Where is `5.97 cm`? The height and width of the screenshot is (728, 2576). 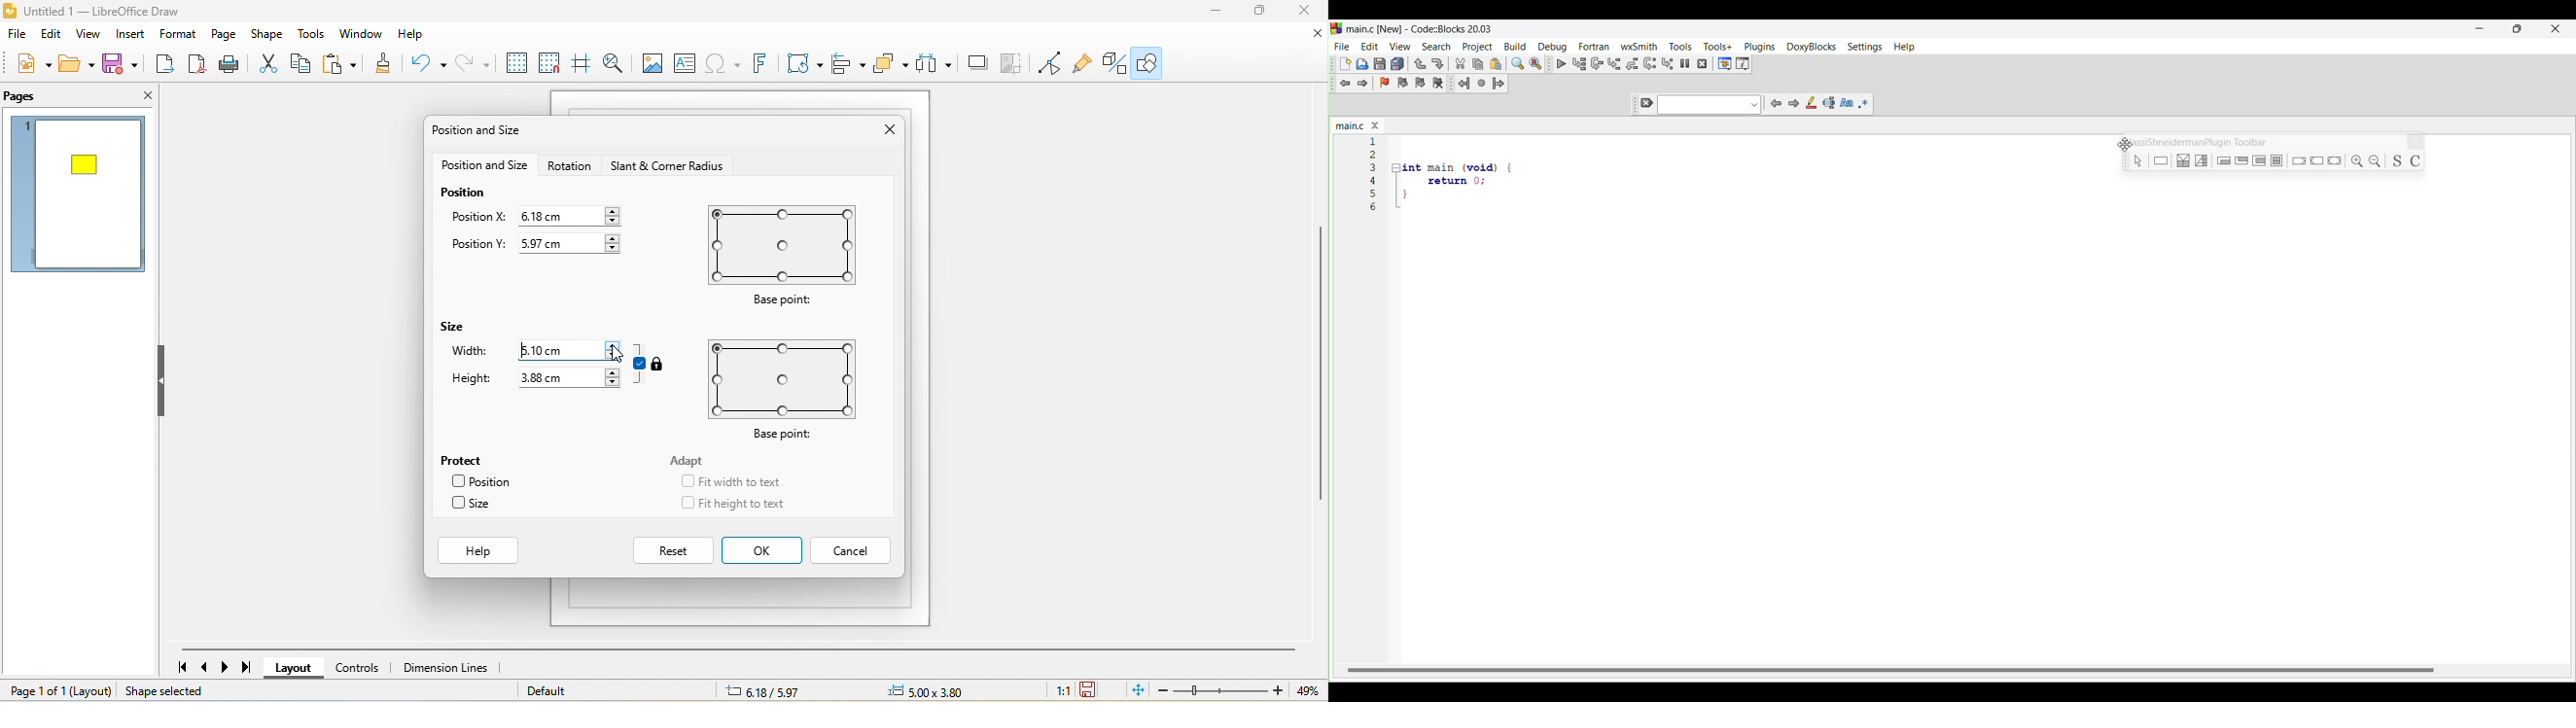 5.97 cm is located at coordinates (572, 244).